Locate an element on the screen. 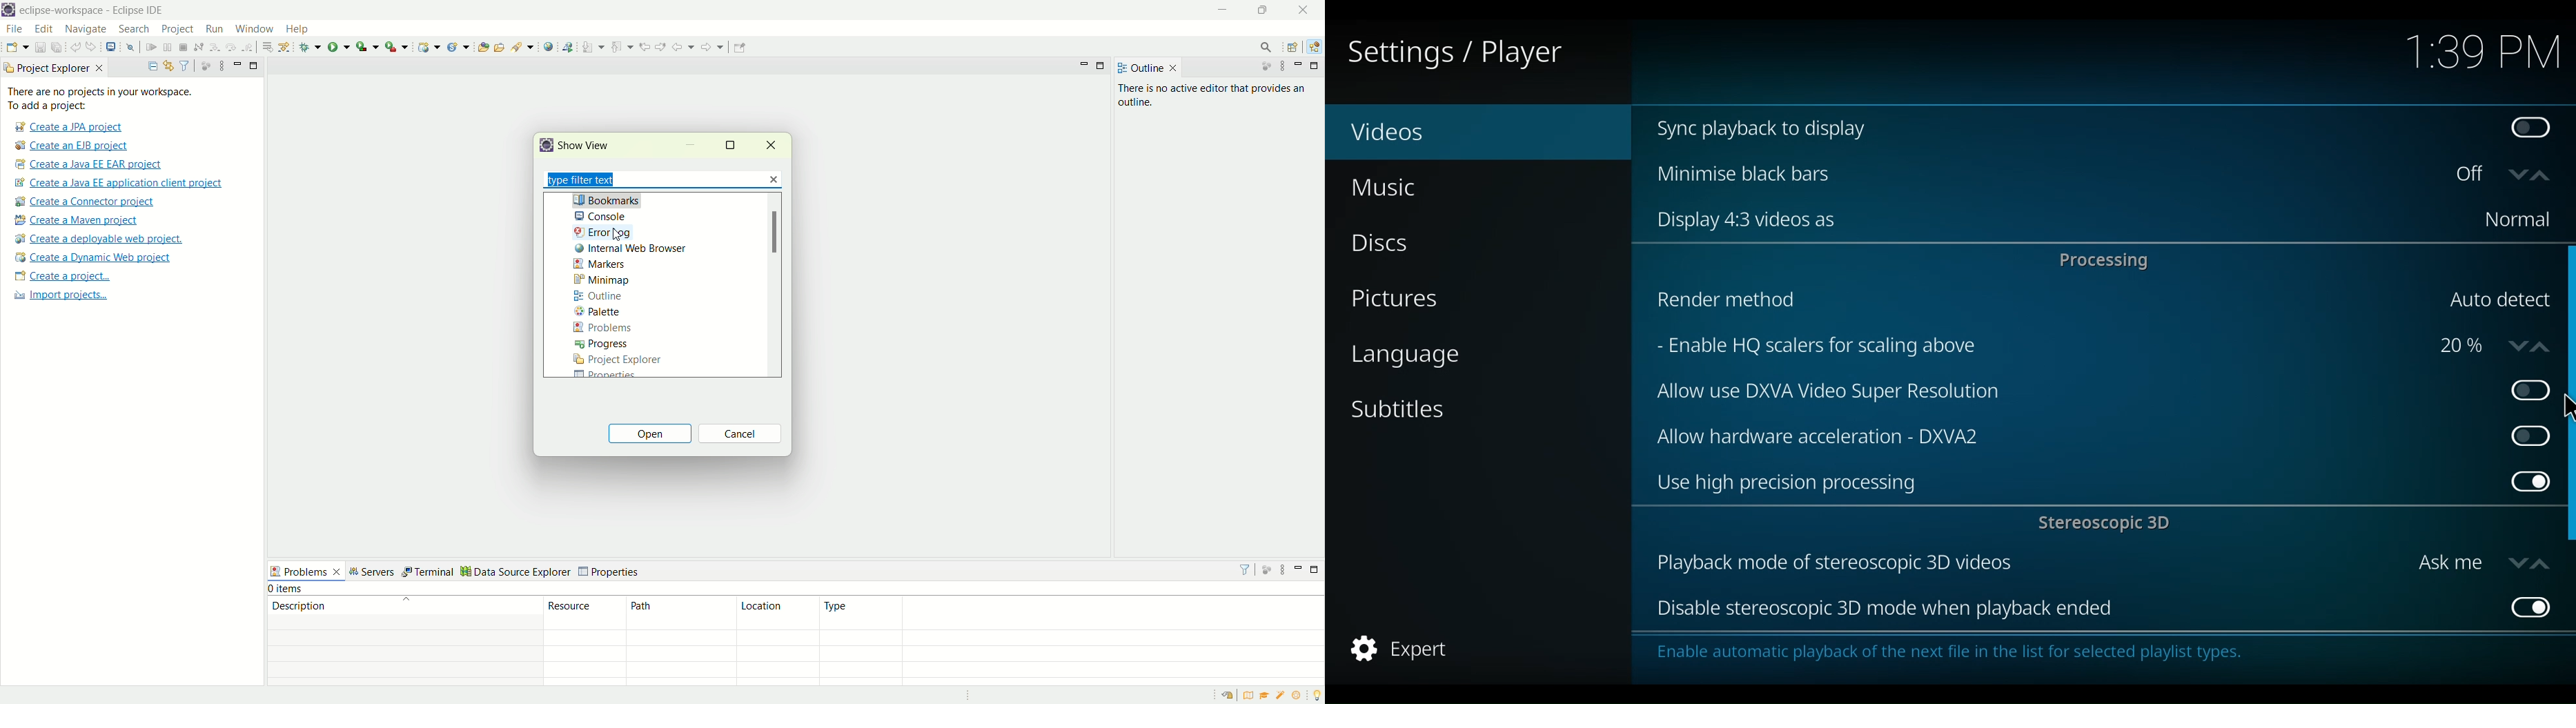 The image size is (2576, 728). problems is located at coordinates (304, 570).